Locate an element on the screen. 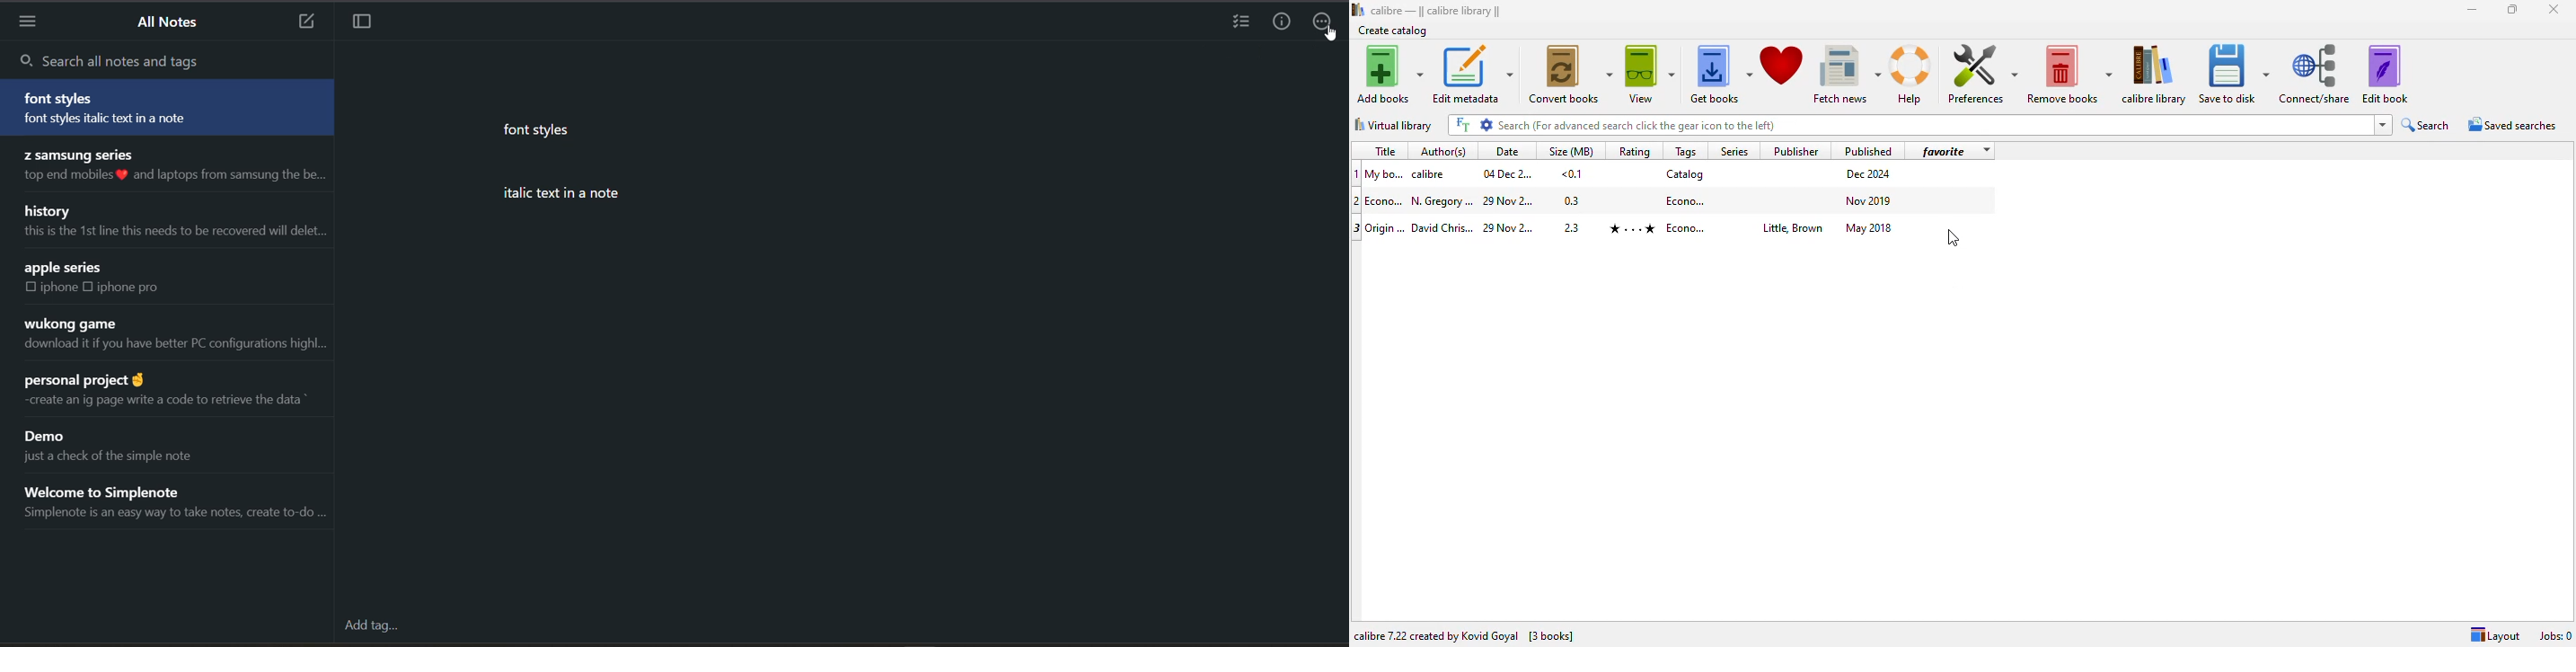 Image resolution: width=2576 pixels, height=672 pixels. author(s) is located at coordinates (1446, 150).